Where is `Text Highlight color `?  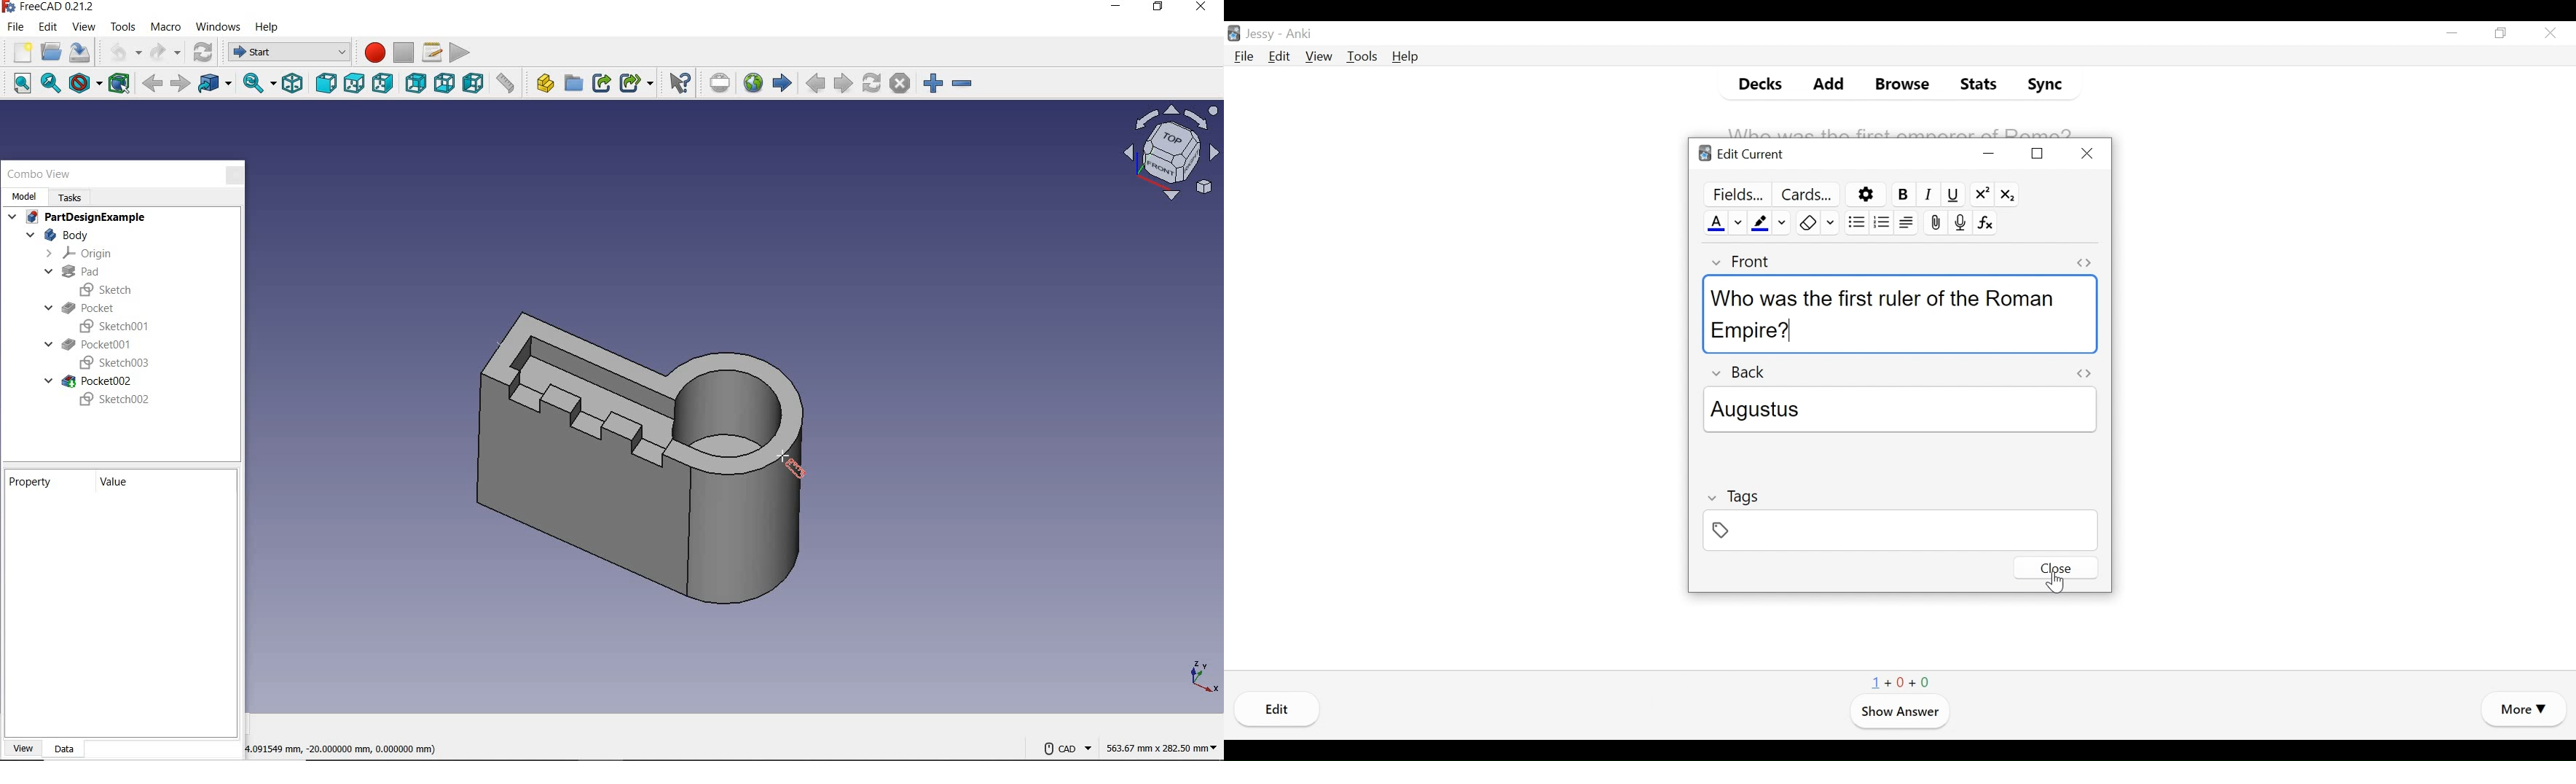 Text Highlight color  is located at coordinates (1761, 222).